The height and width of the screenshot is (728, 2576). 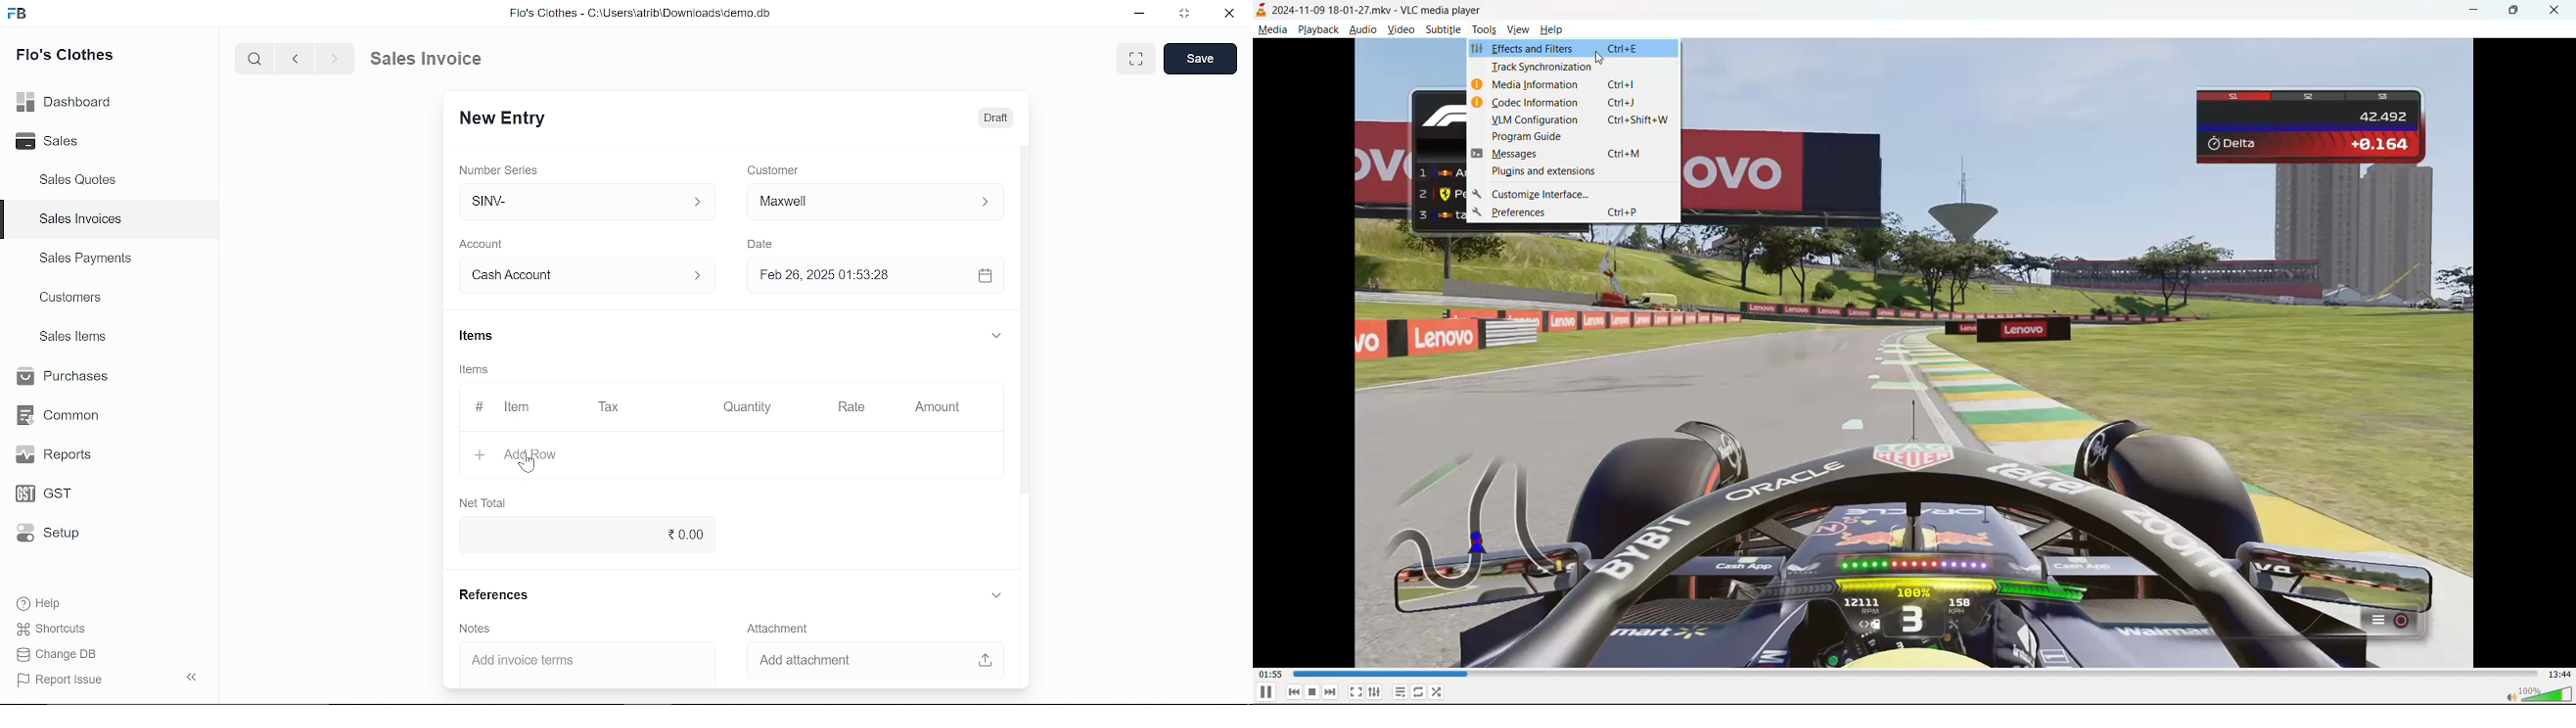 What do you see at coordinates (851, 276) in the screenshot?
I see `Feb 26, 2025 01:53:28` at bounding box center [851, 276].